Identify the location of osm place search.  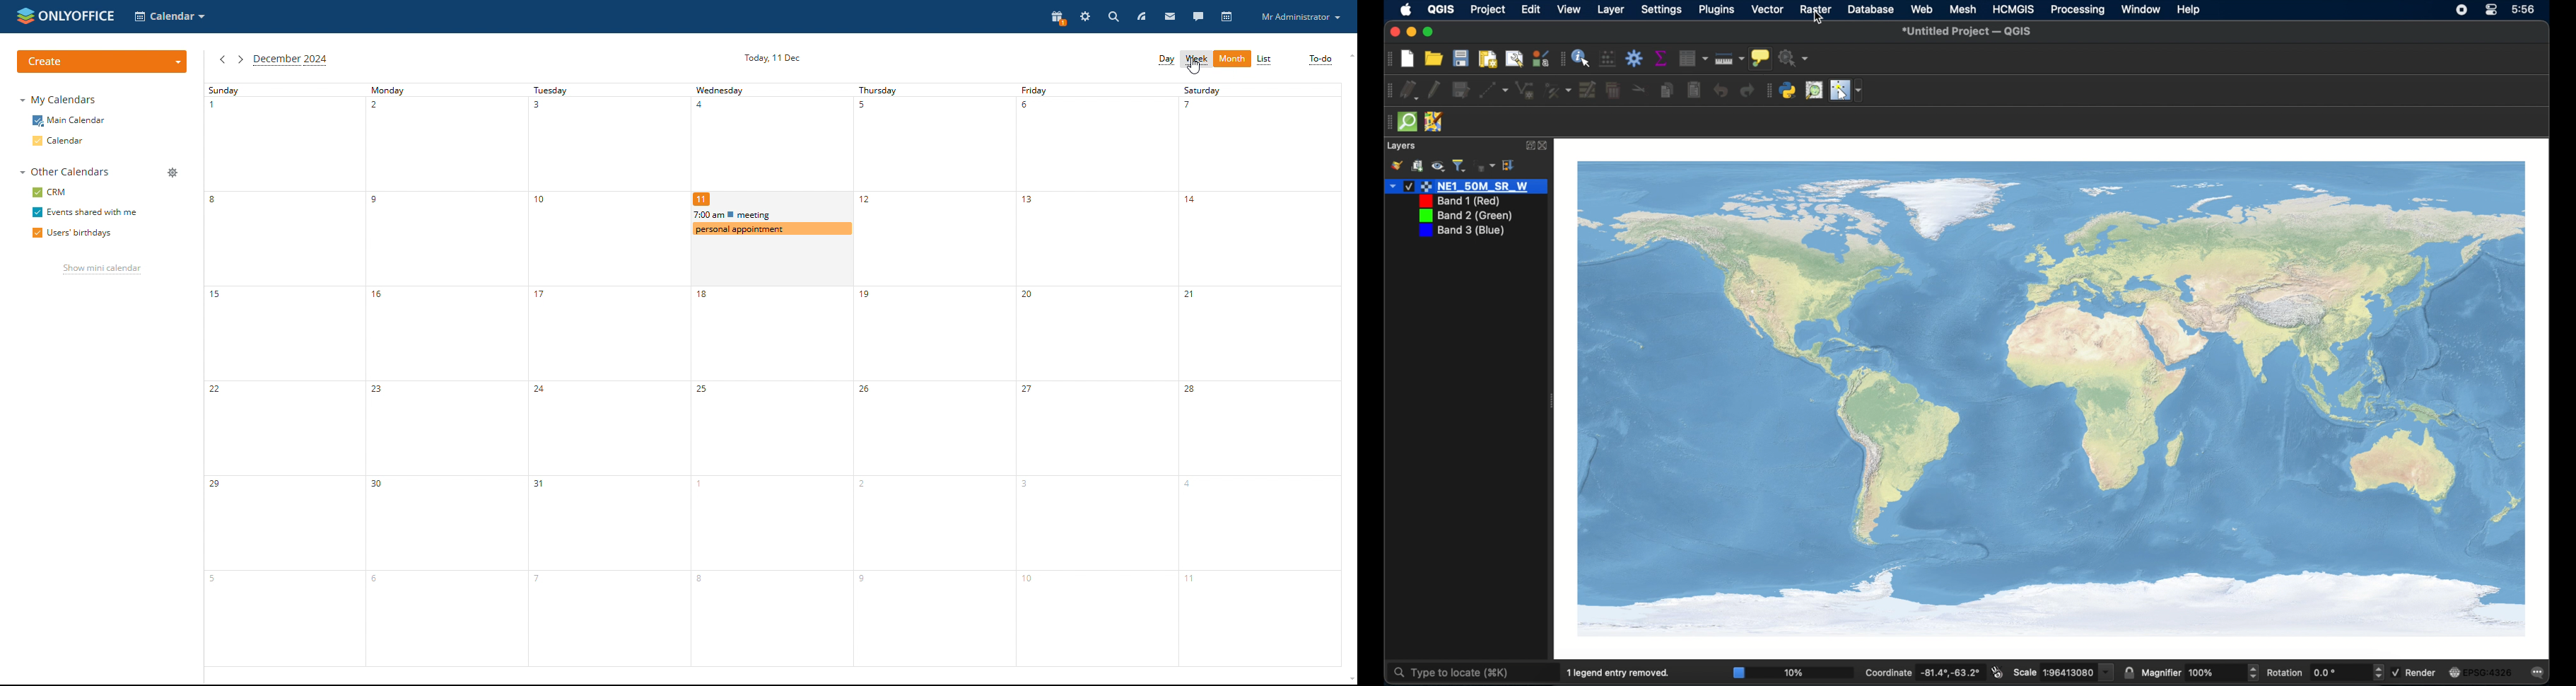
(1814, 90).